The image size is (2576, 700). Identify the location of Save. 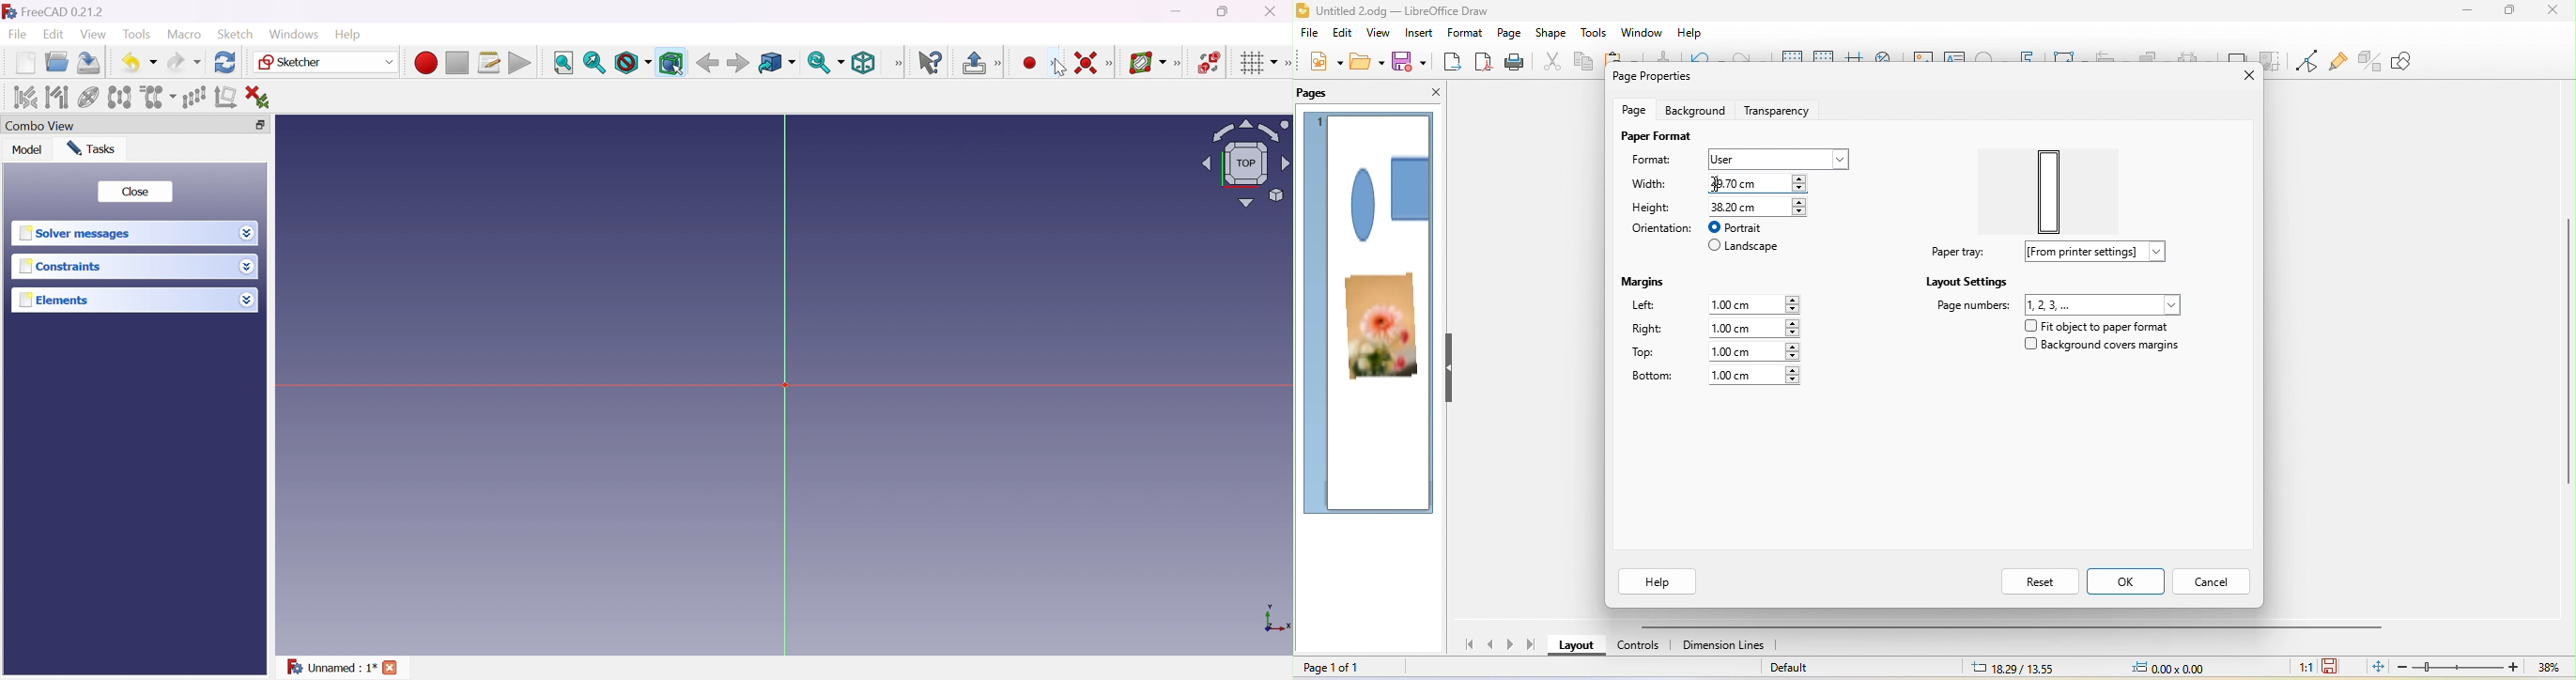
(91, 63).